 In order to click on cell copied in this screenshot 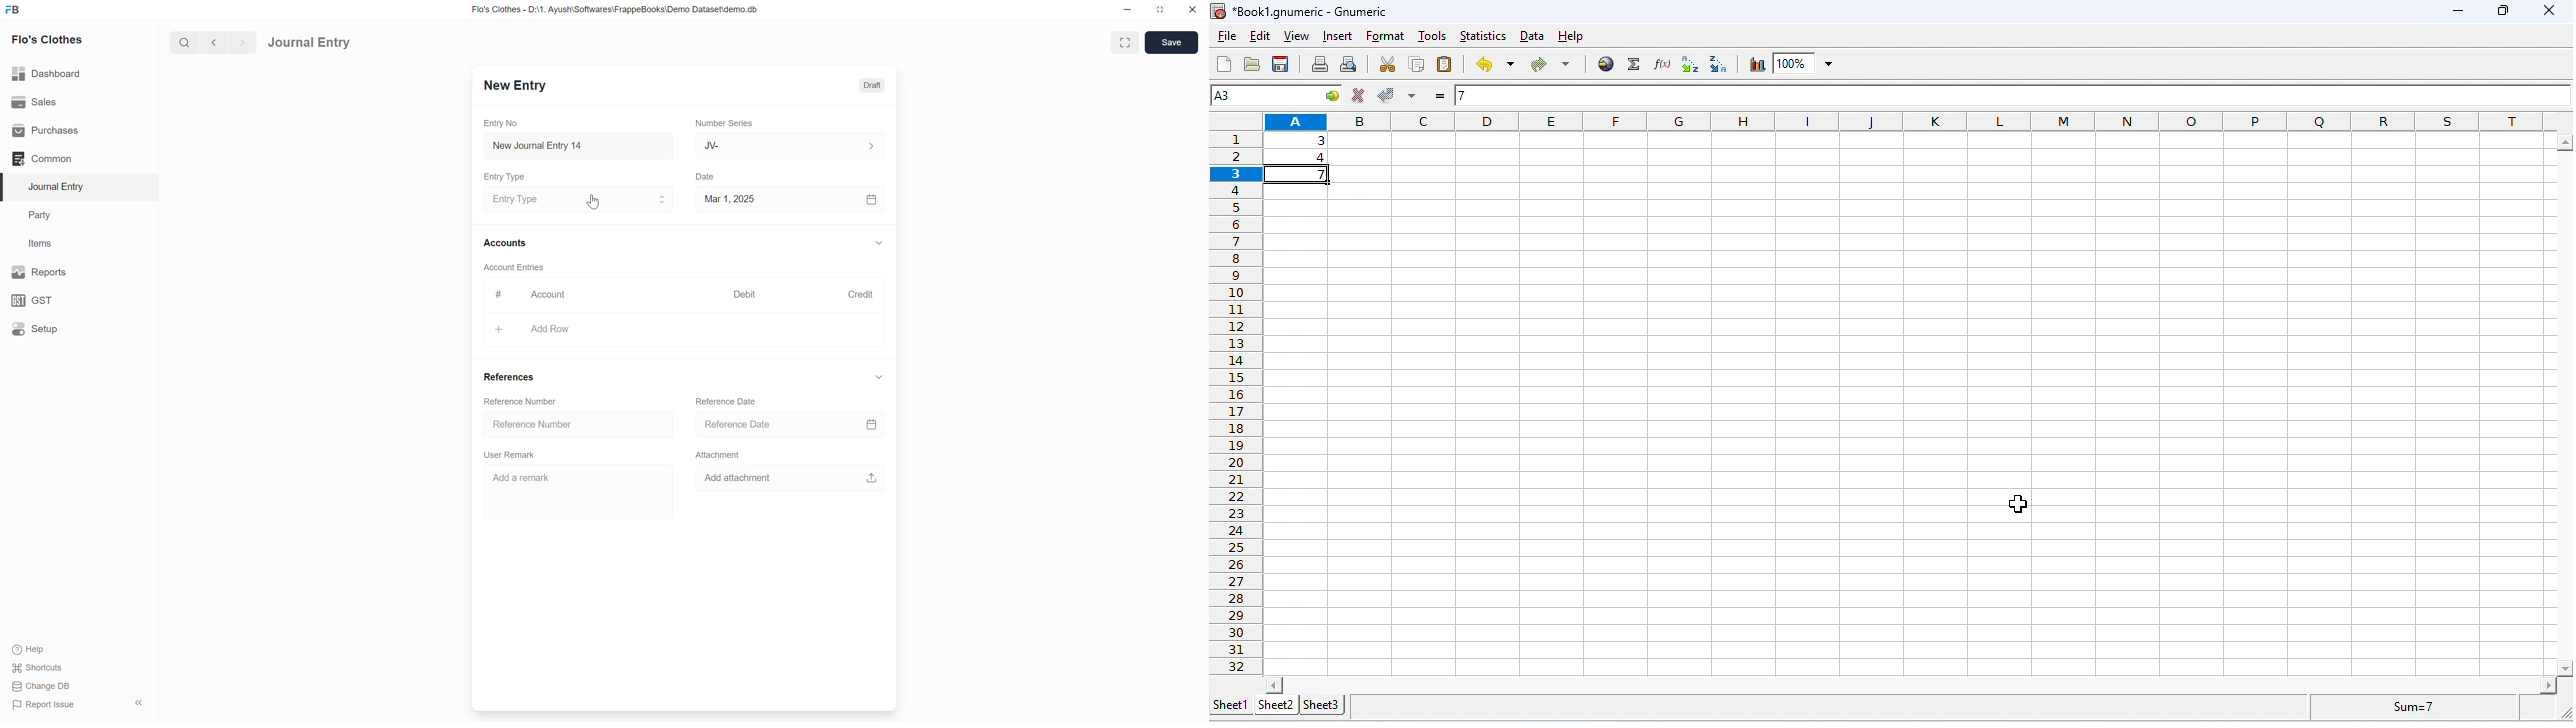, I will do `click(1302, 173)`.